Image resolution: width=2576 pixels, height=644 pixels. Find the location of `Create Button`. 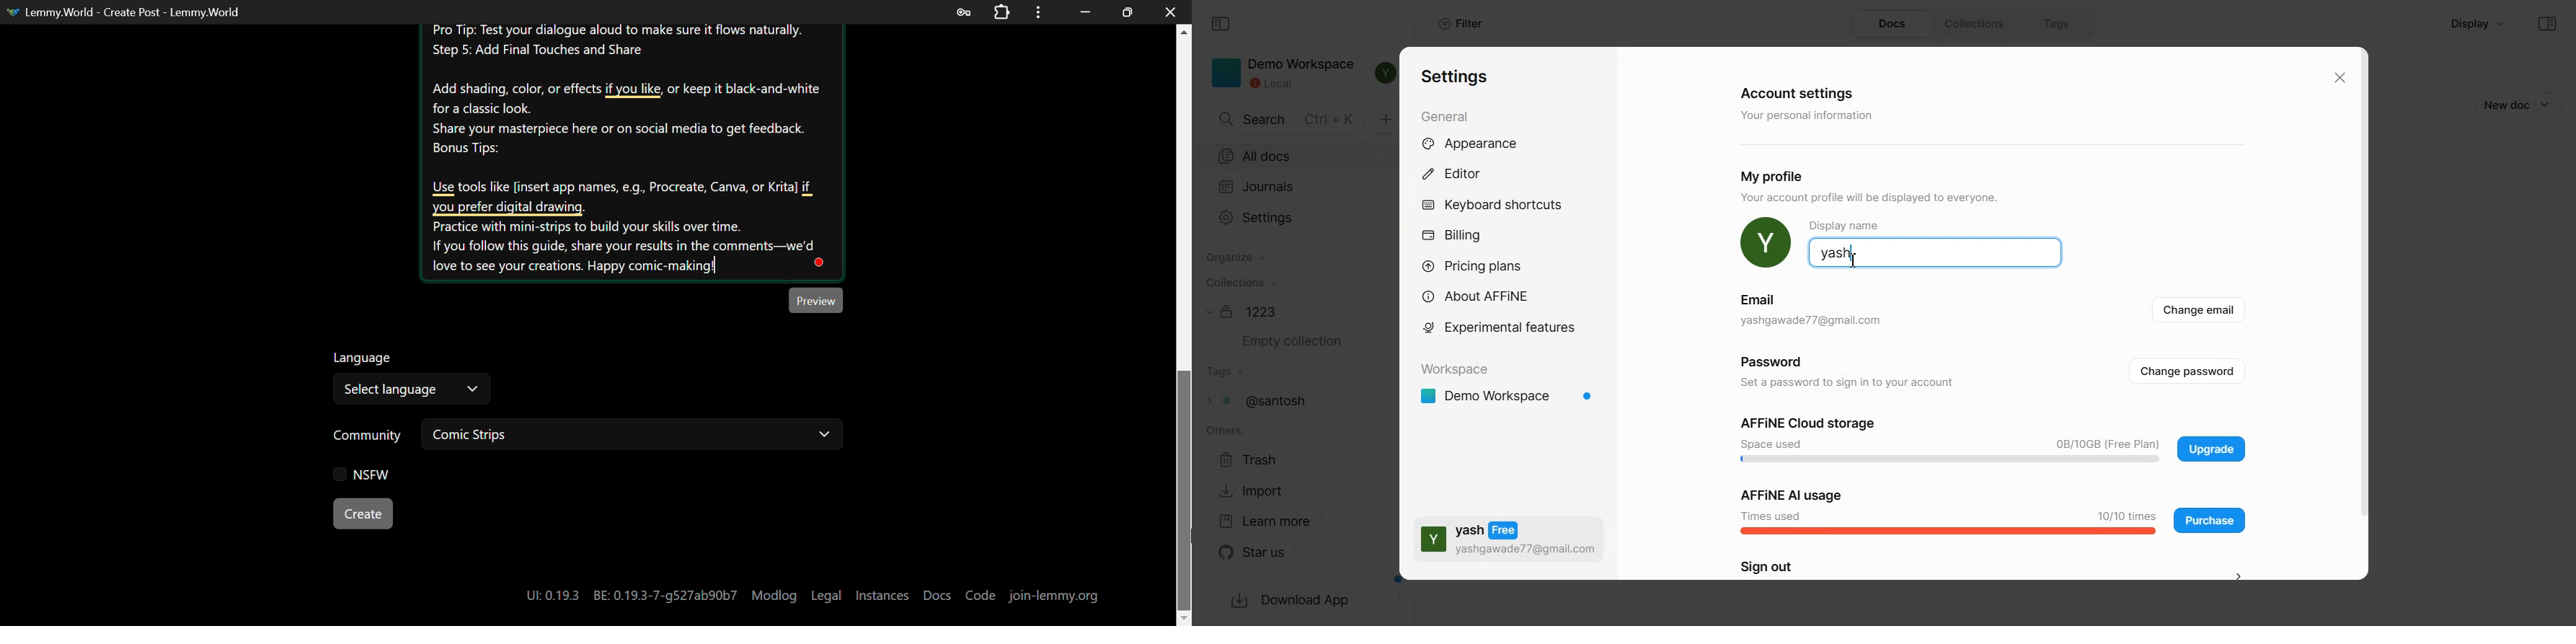

Create Button is located at coordinates (364, 512).